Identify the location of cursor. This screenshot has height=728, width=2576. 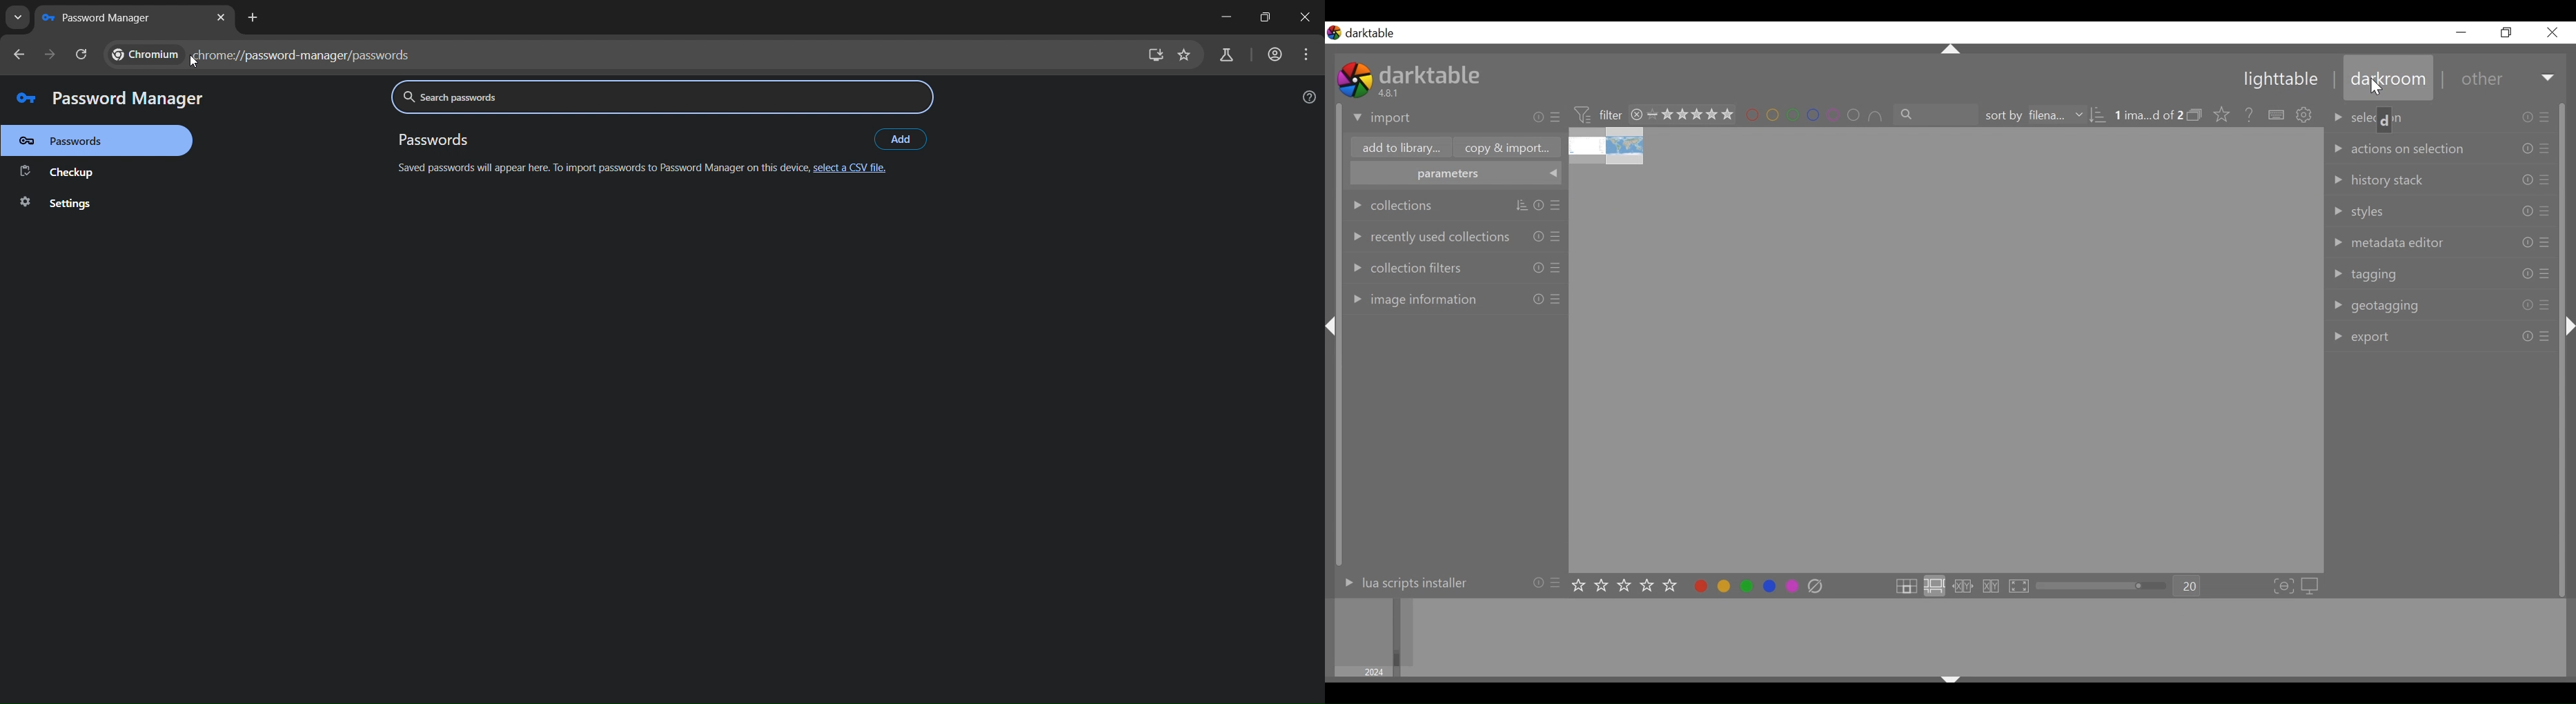
(190, 57).